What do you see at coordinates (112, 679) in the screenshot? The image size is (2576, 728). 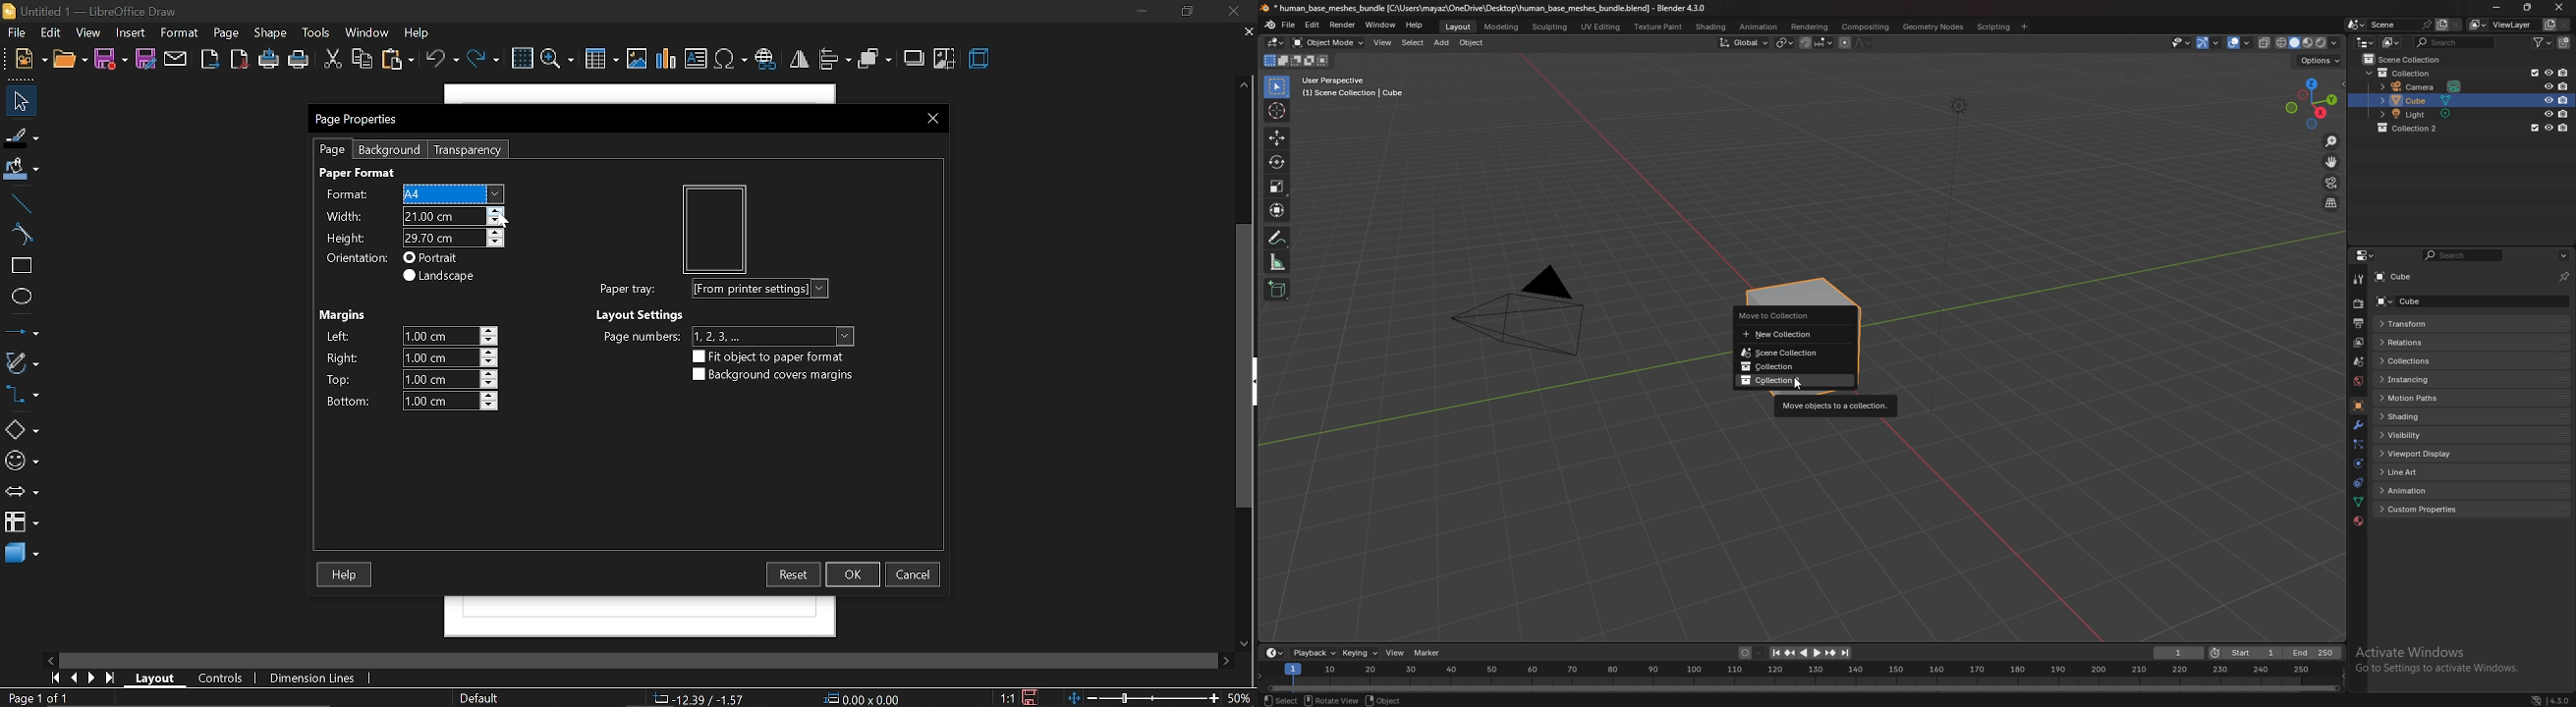 I see `go to last page` at bounding box center [112, 679].